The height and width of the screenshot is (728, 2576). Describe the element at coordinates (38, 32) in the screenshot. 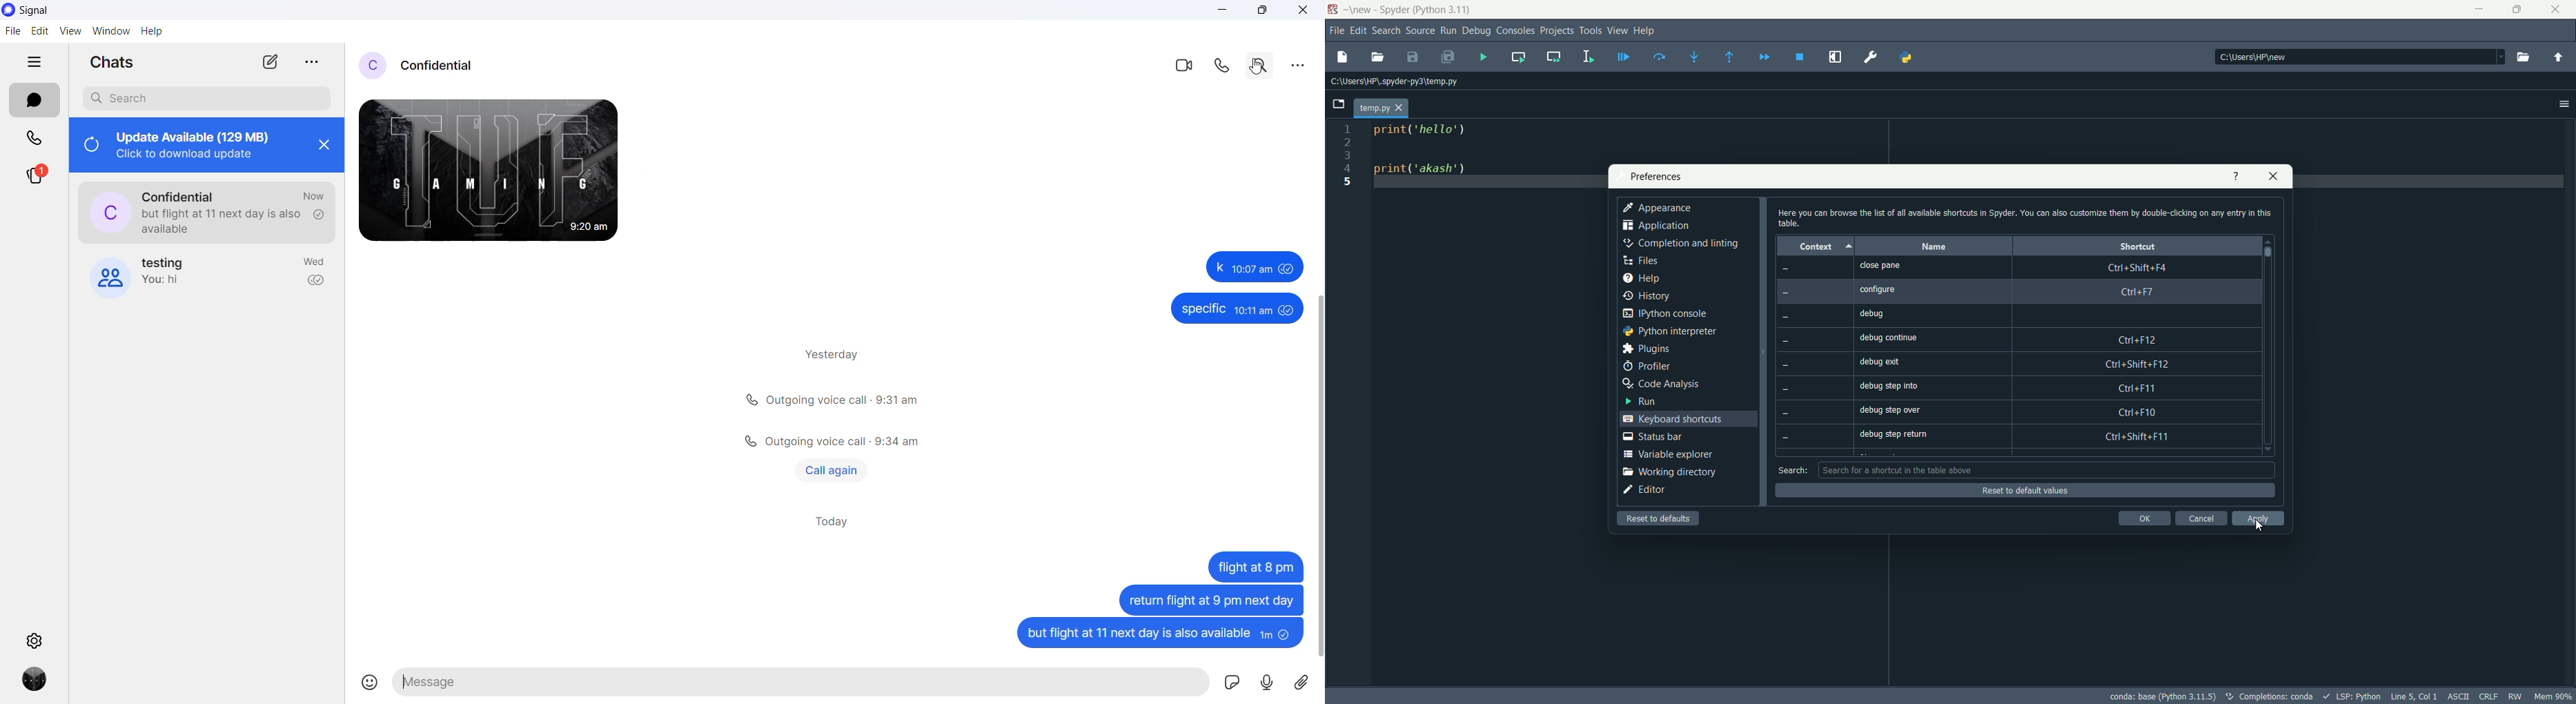

I see `edit` at that location.